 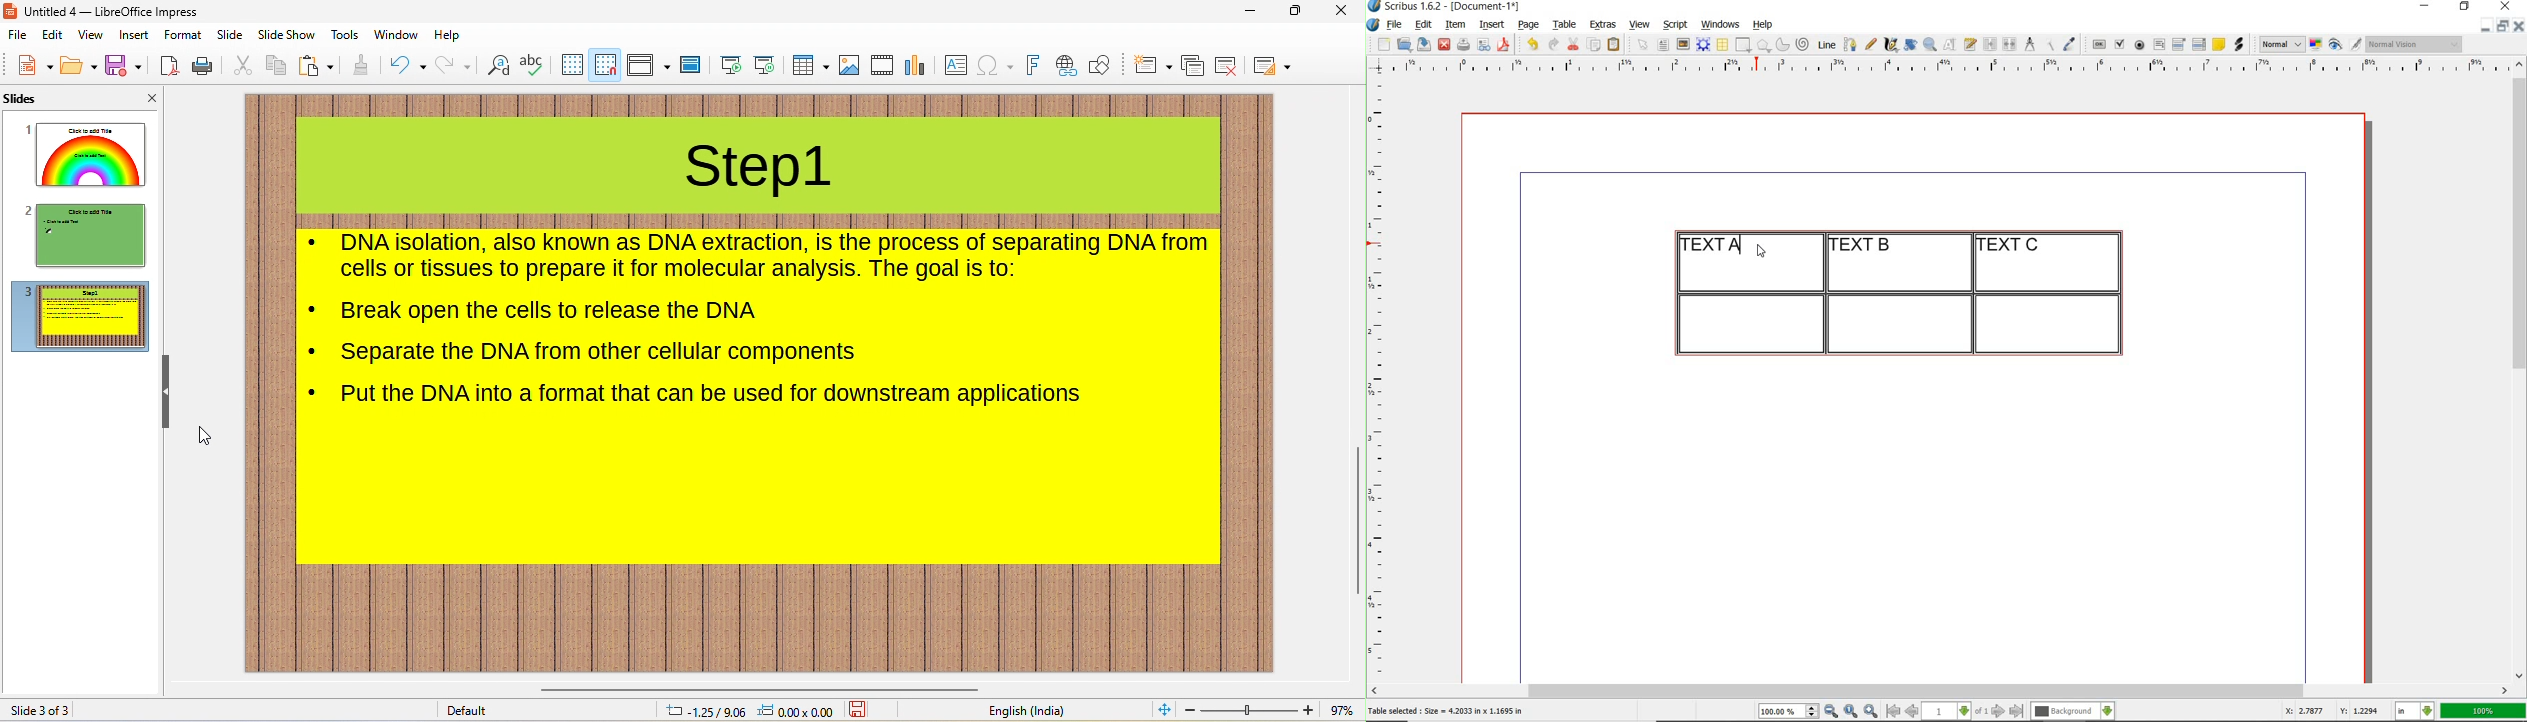 What do you see at coordinates (1892, 711) in the screenshot?
I see `go to first page` at bounding box center [1892, 711].